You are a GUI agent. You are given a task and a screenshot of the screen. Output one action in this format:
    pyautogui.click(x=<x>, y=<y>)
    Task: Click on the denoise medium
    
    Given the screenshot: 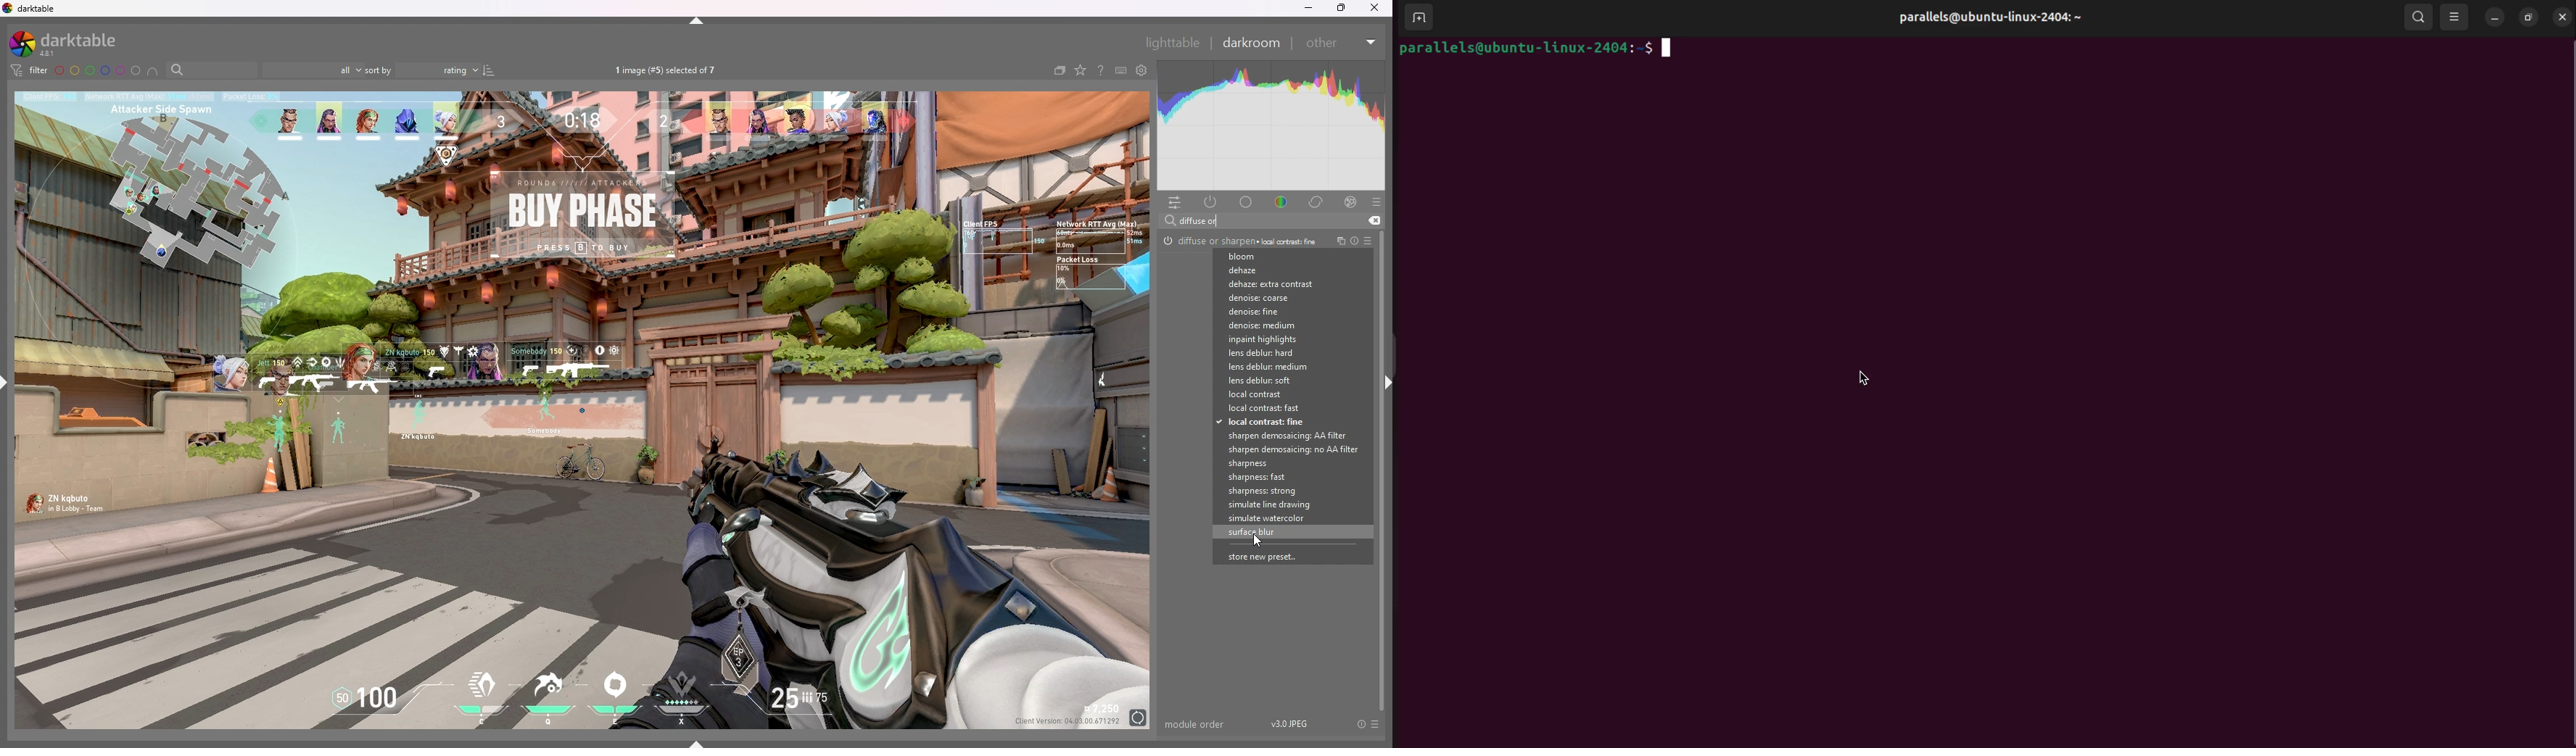 What is the action you would take?
    pyautogui.click(x=1283, y=325)
    